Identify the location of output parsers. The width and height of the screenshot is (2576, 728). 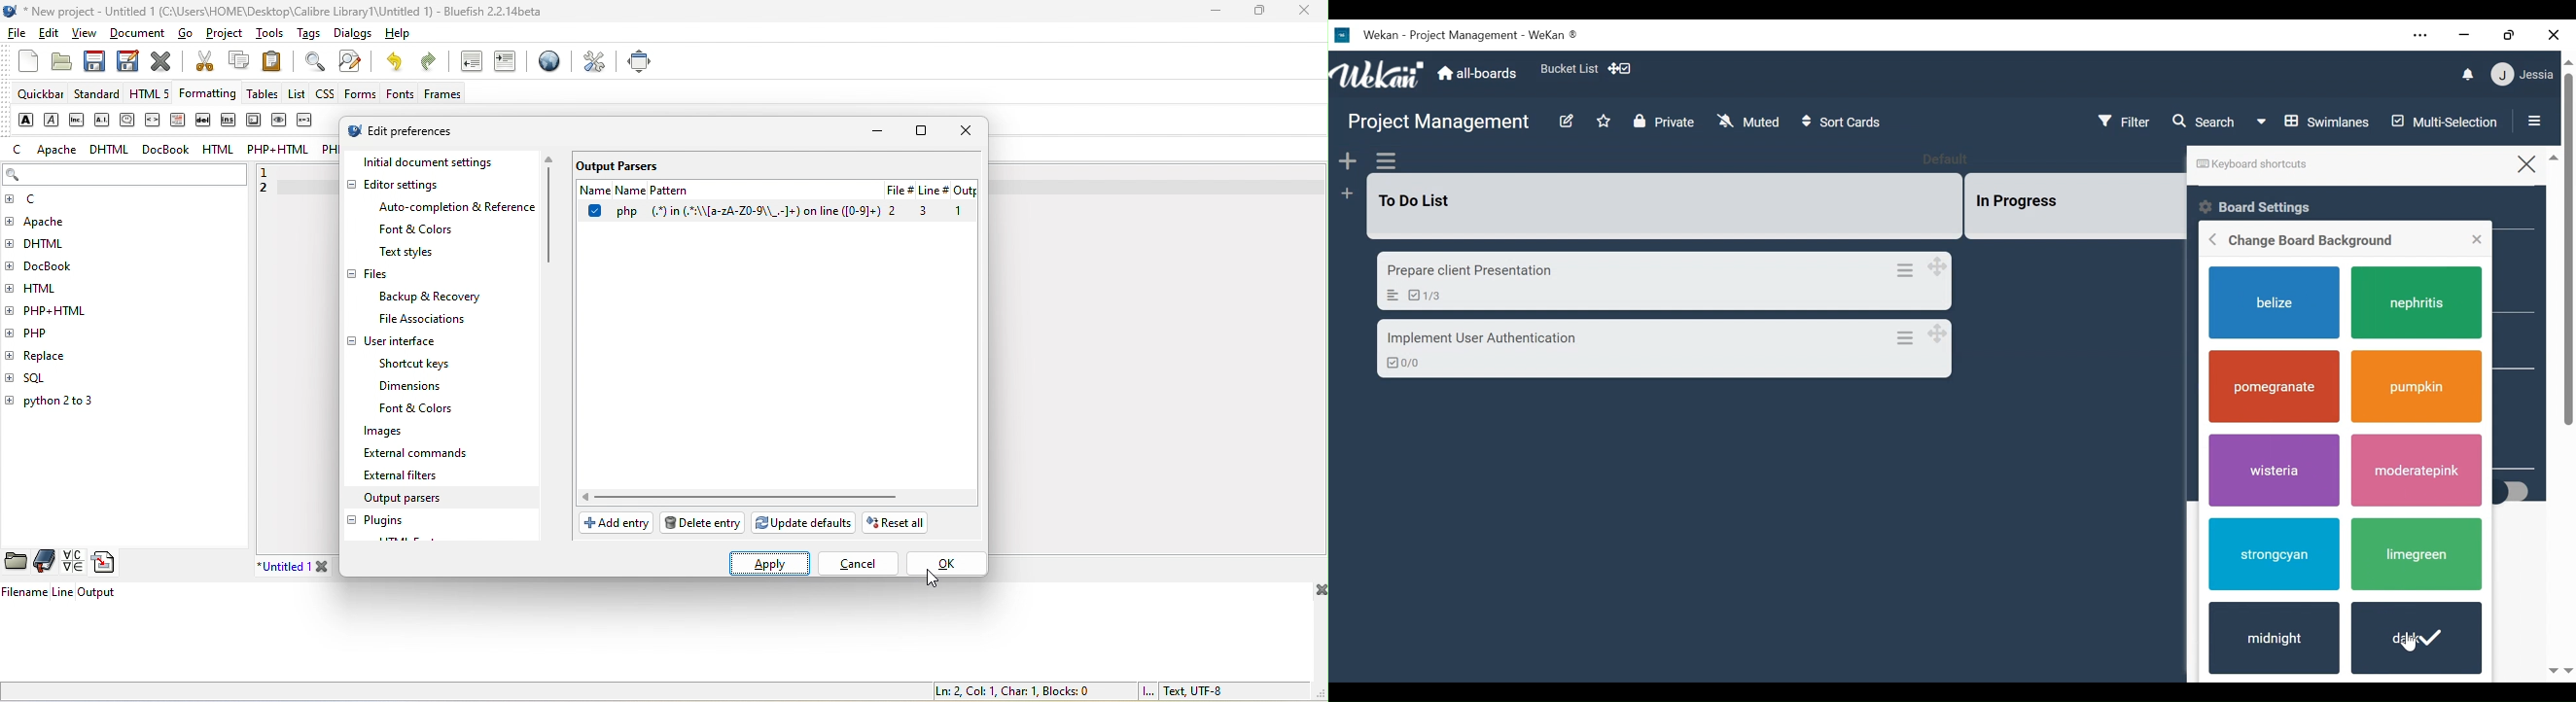
(420, 500).